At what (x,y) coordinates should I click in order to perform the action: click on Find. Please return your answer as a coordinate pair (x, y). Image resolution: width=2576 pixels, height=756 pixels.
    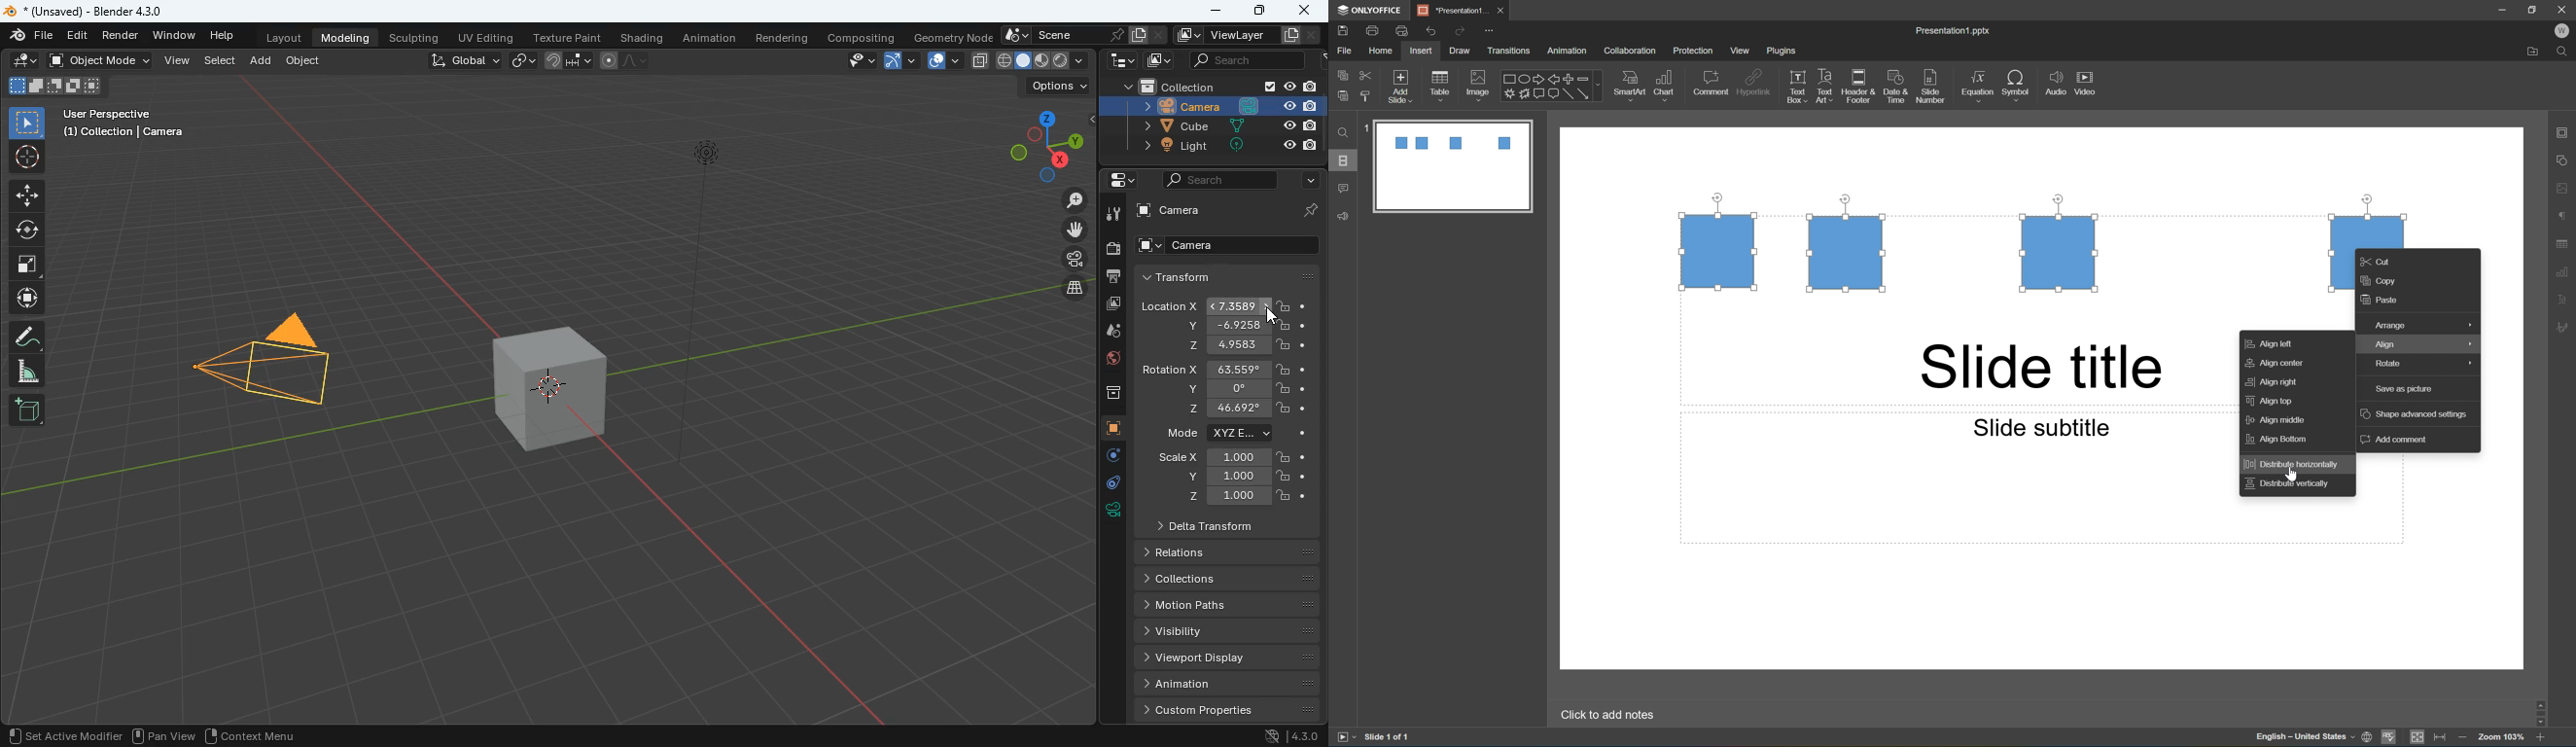
    Looking at the image, I should click on (2566, 50).